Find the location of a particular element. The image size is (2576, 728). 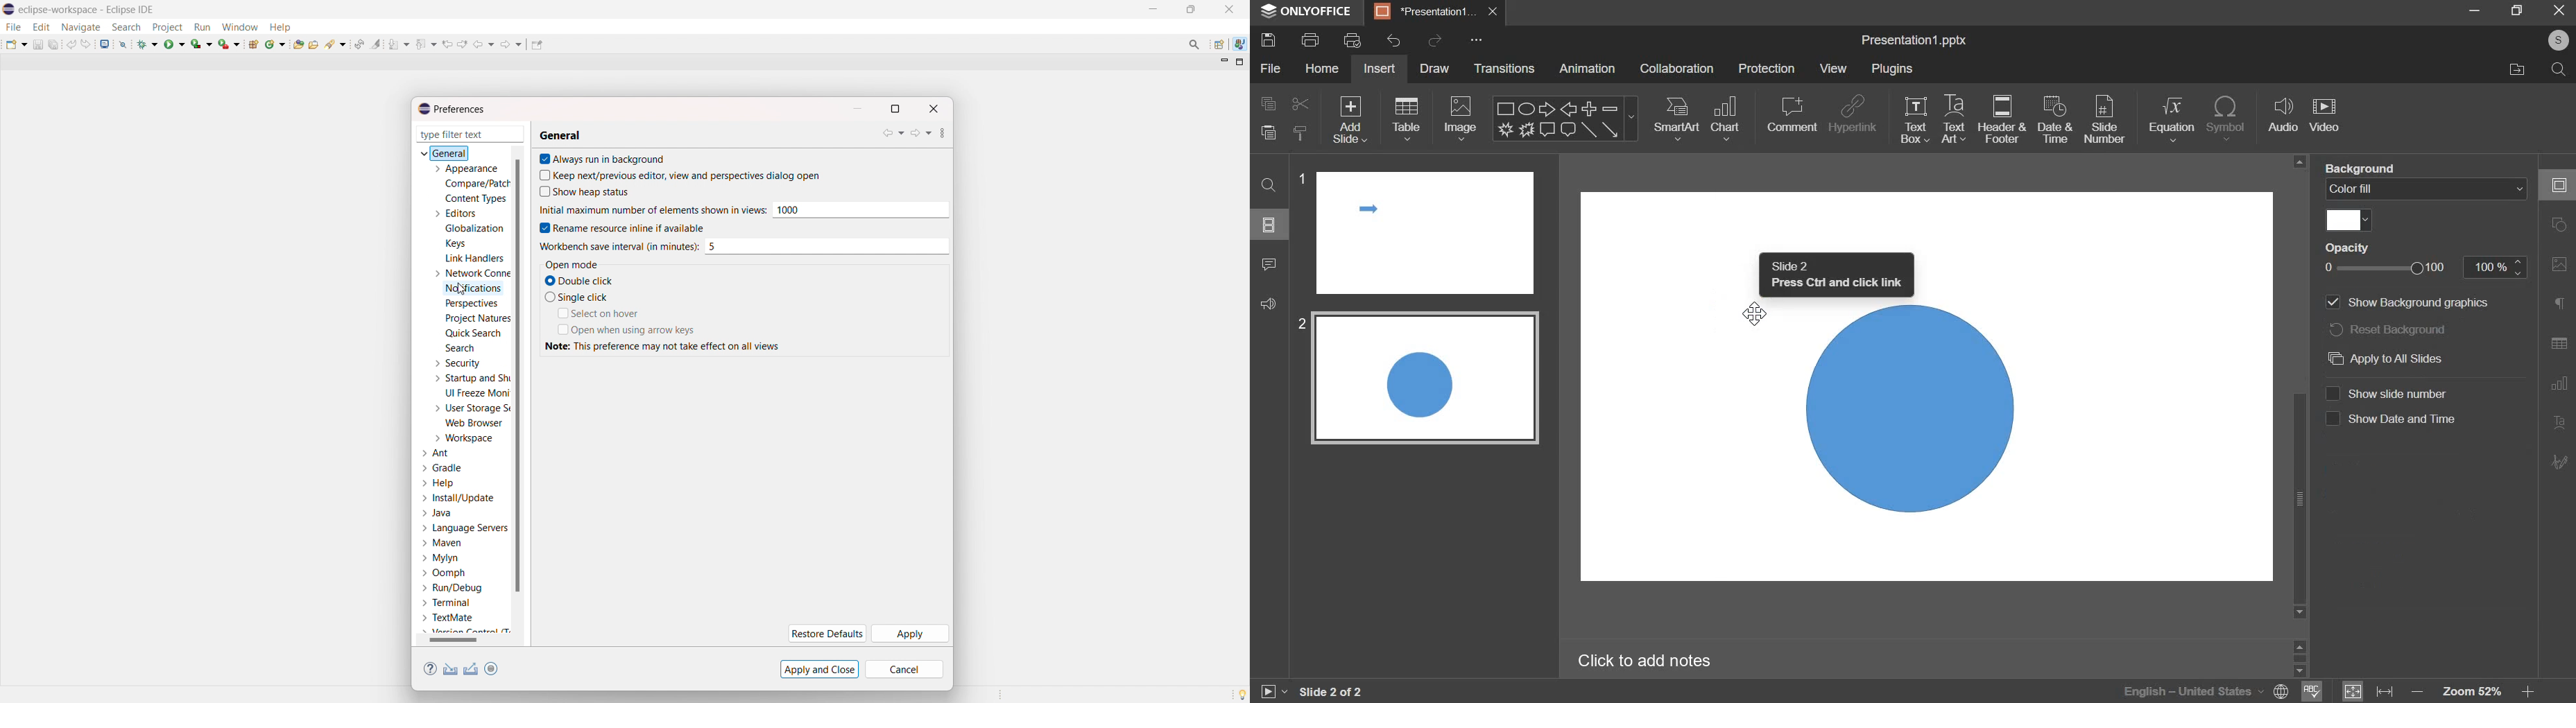

file is located at coordinates (1270, 68).